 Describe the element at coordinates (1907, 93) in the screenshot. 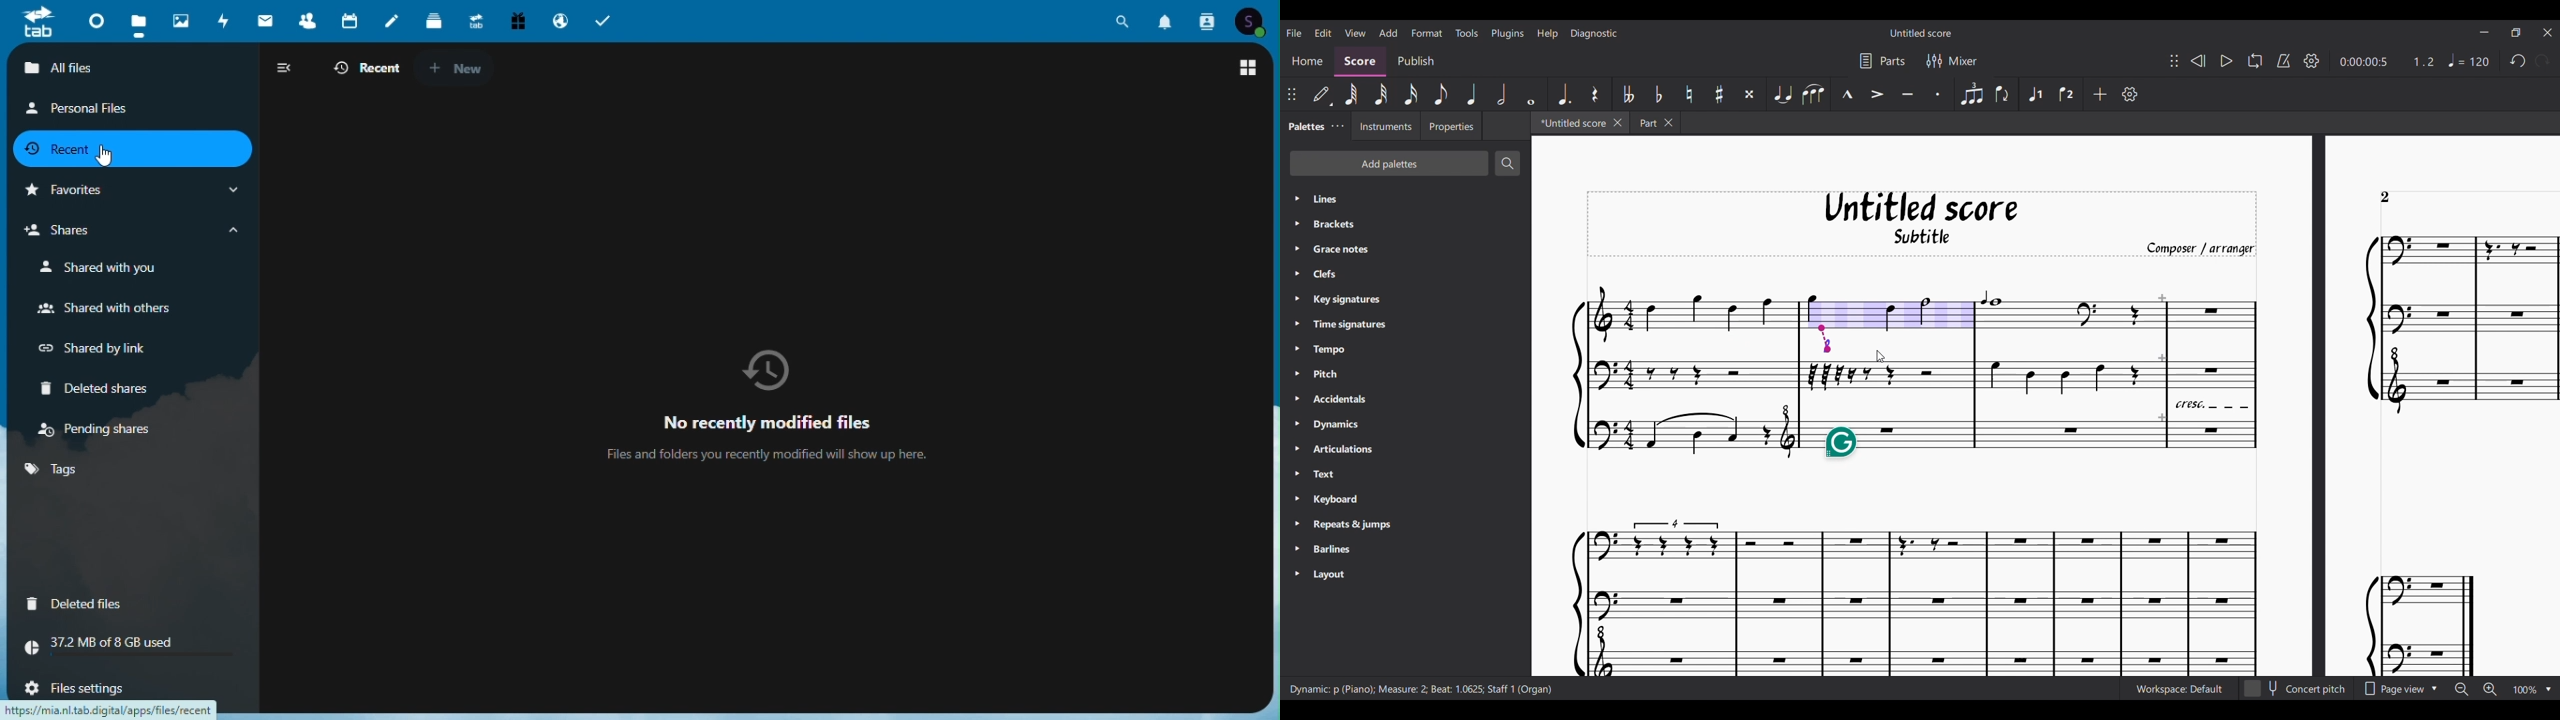

I see `Tenuto` at that location.